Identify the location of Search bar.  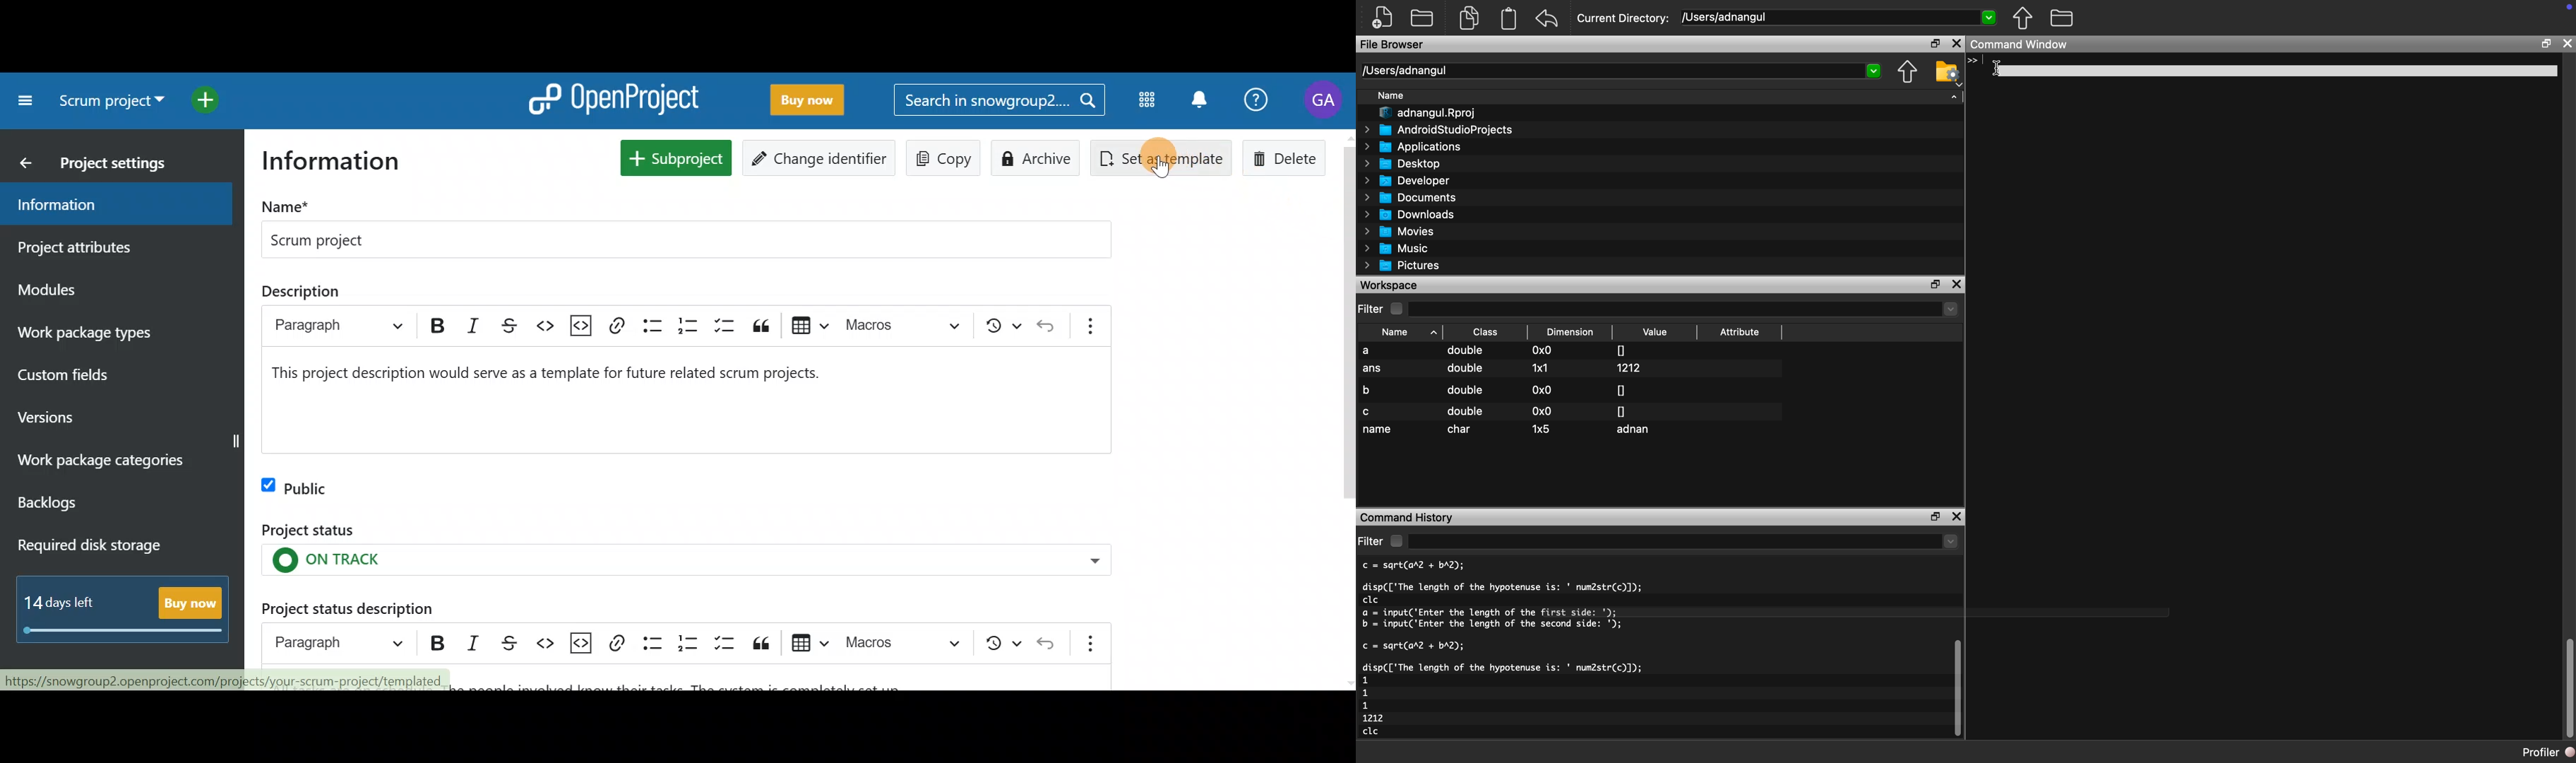
(998, 102).